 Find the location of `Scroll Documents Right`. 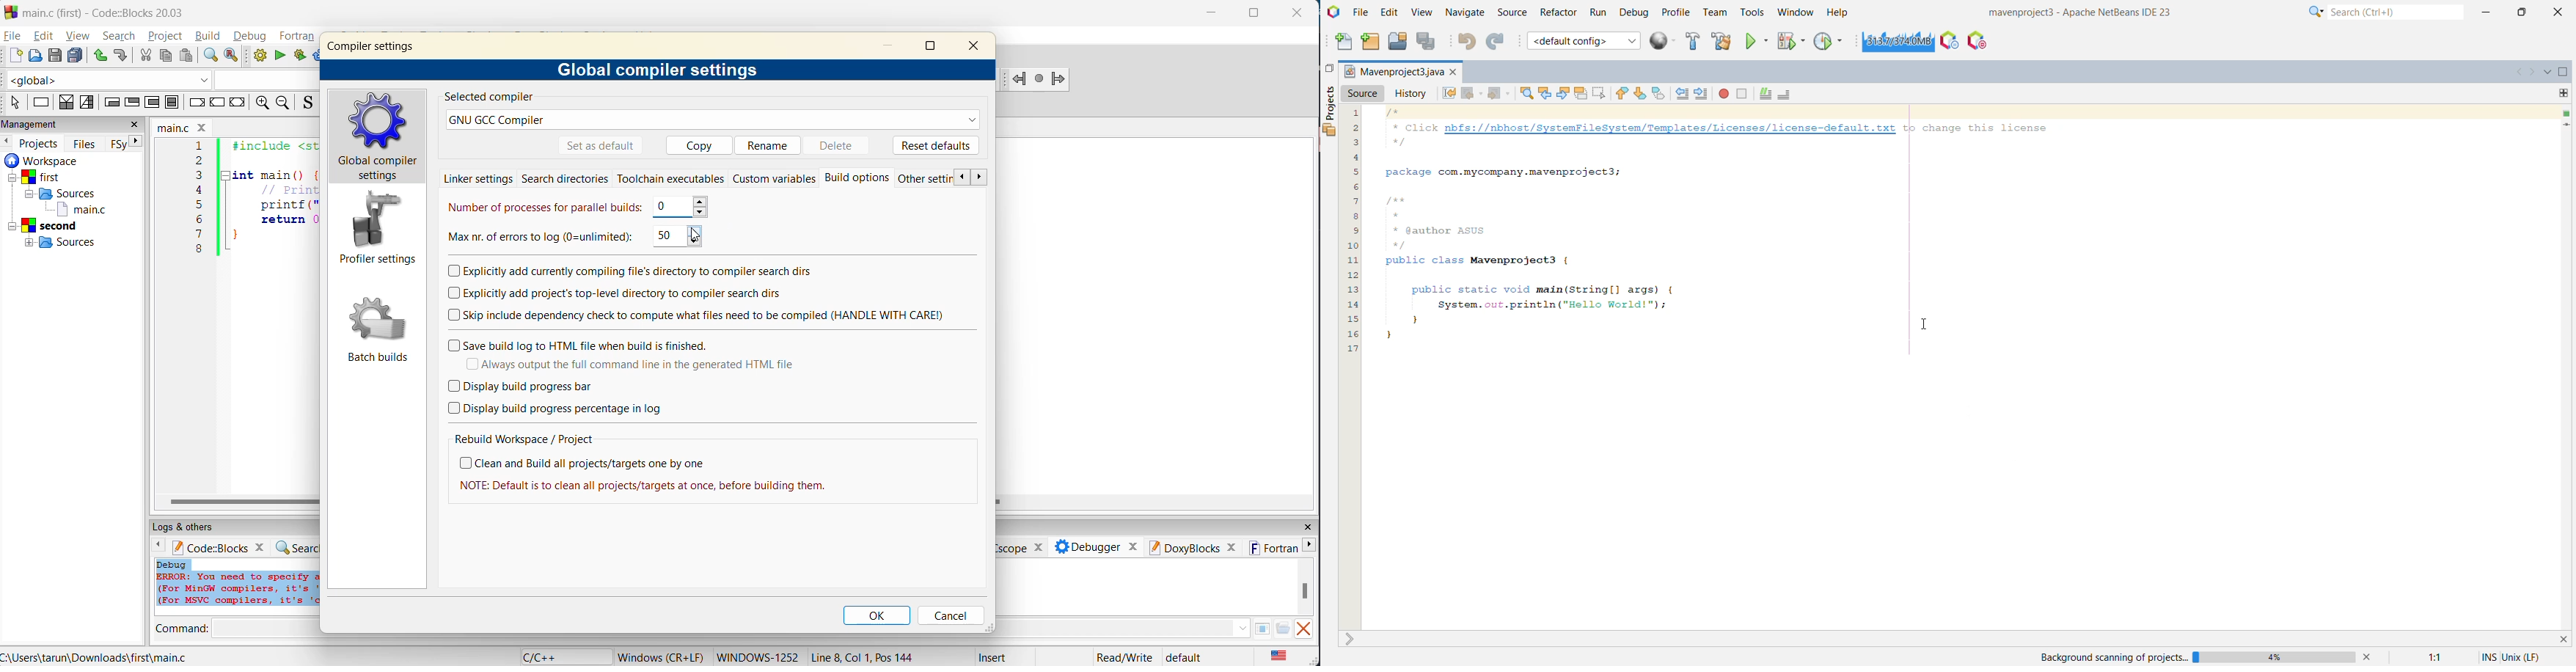

Scroll Documents Right is located at coordinates (2531, 73).